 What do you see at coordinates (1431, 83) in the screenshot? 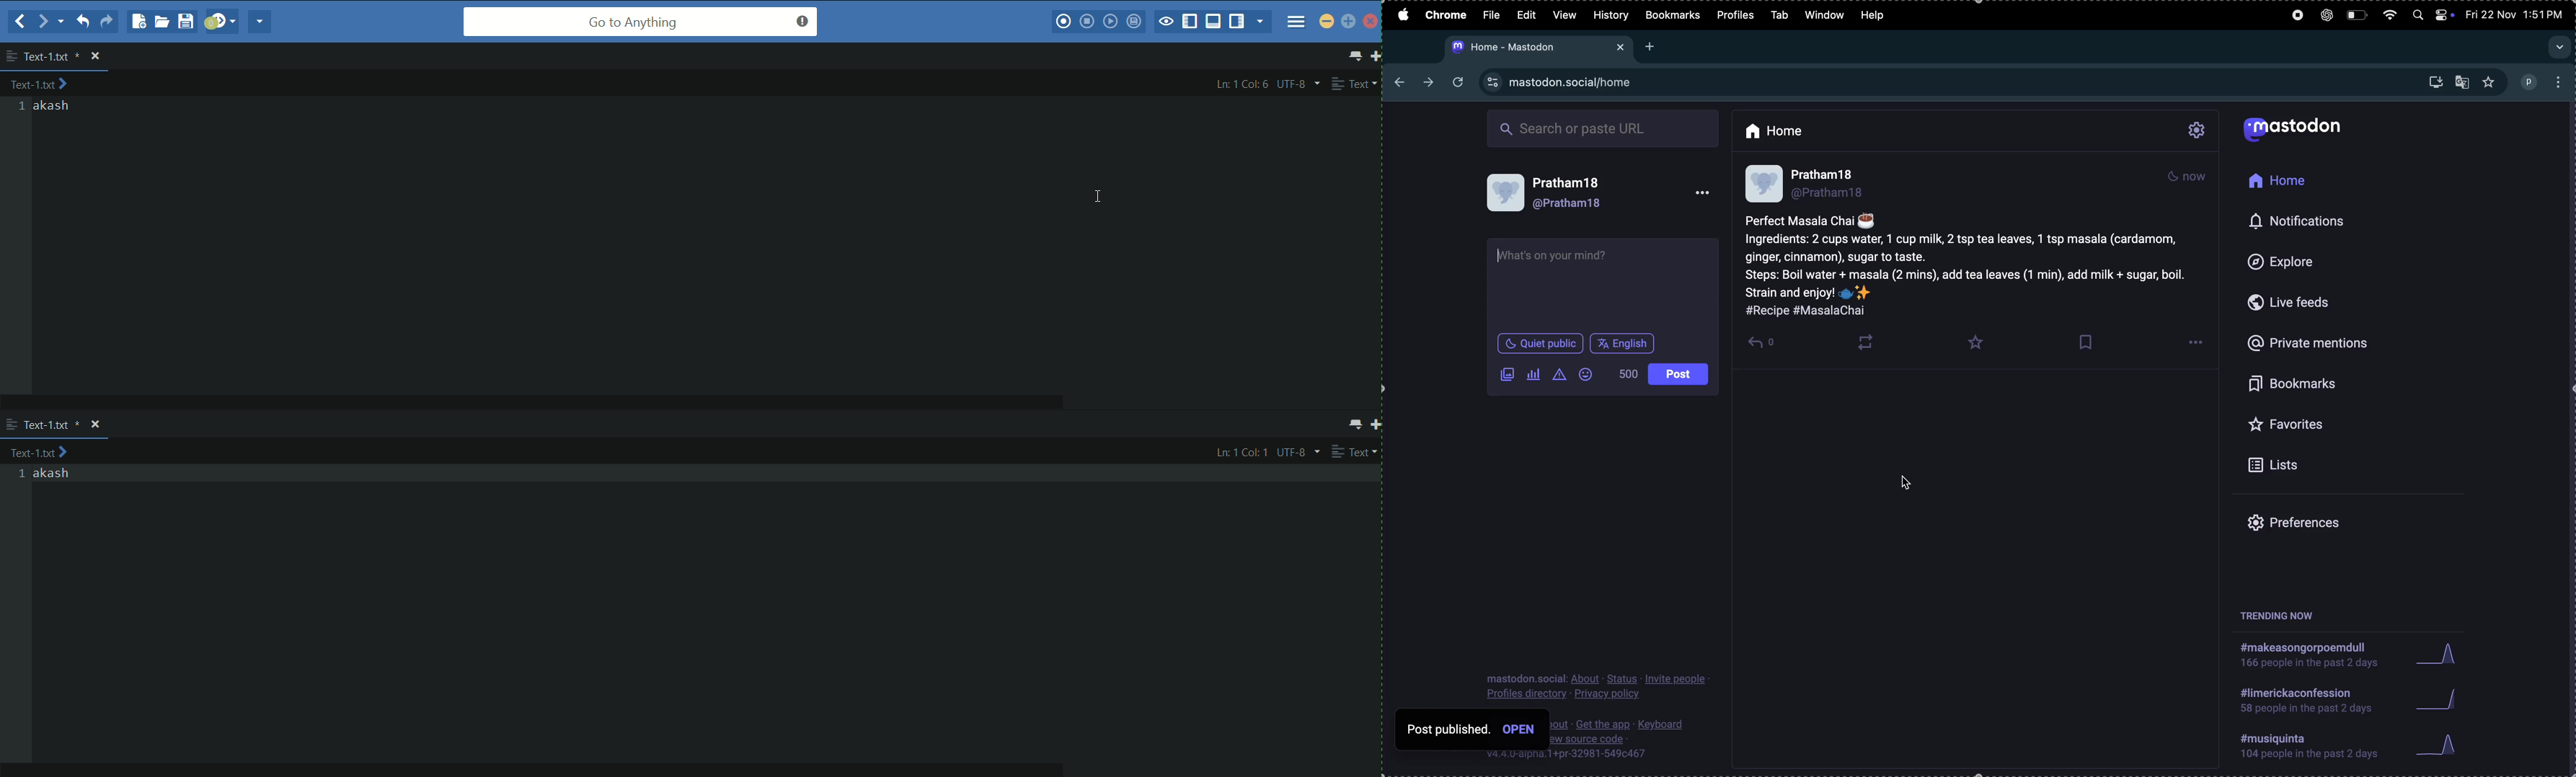
I see `next` at bounding box center [1431, 83].